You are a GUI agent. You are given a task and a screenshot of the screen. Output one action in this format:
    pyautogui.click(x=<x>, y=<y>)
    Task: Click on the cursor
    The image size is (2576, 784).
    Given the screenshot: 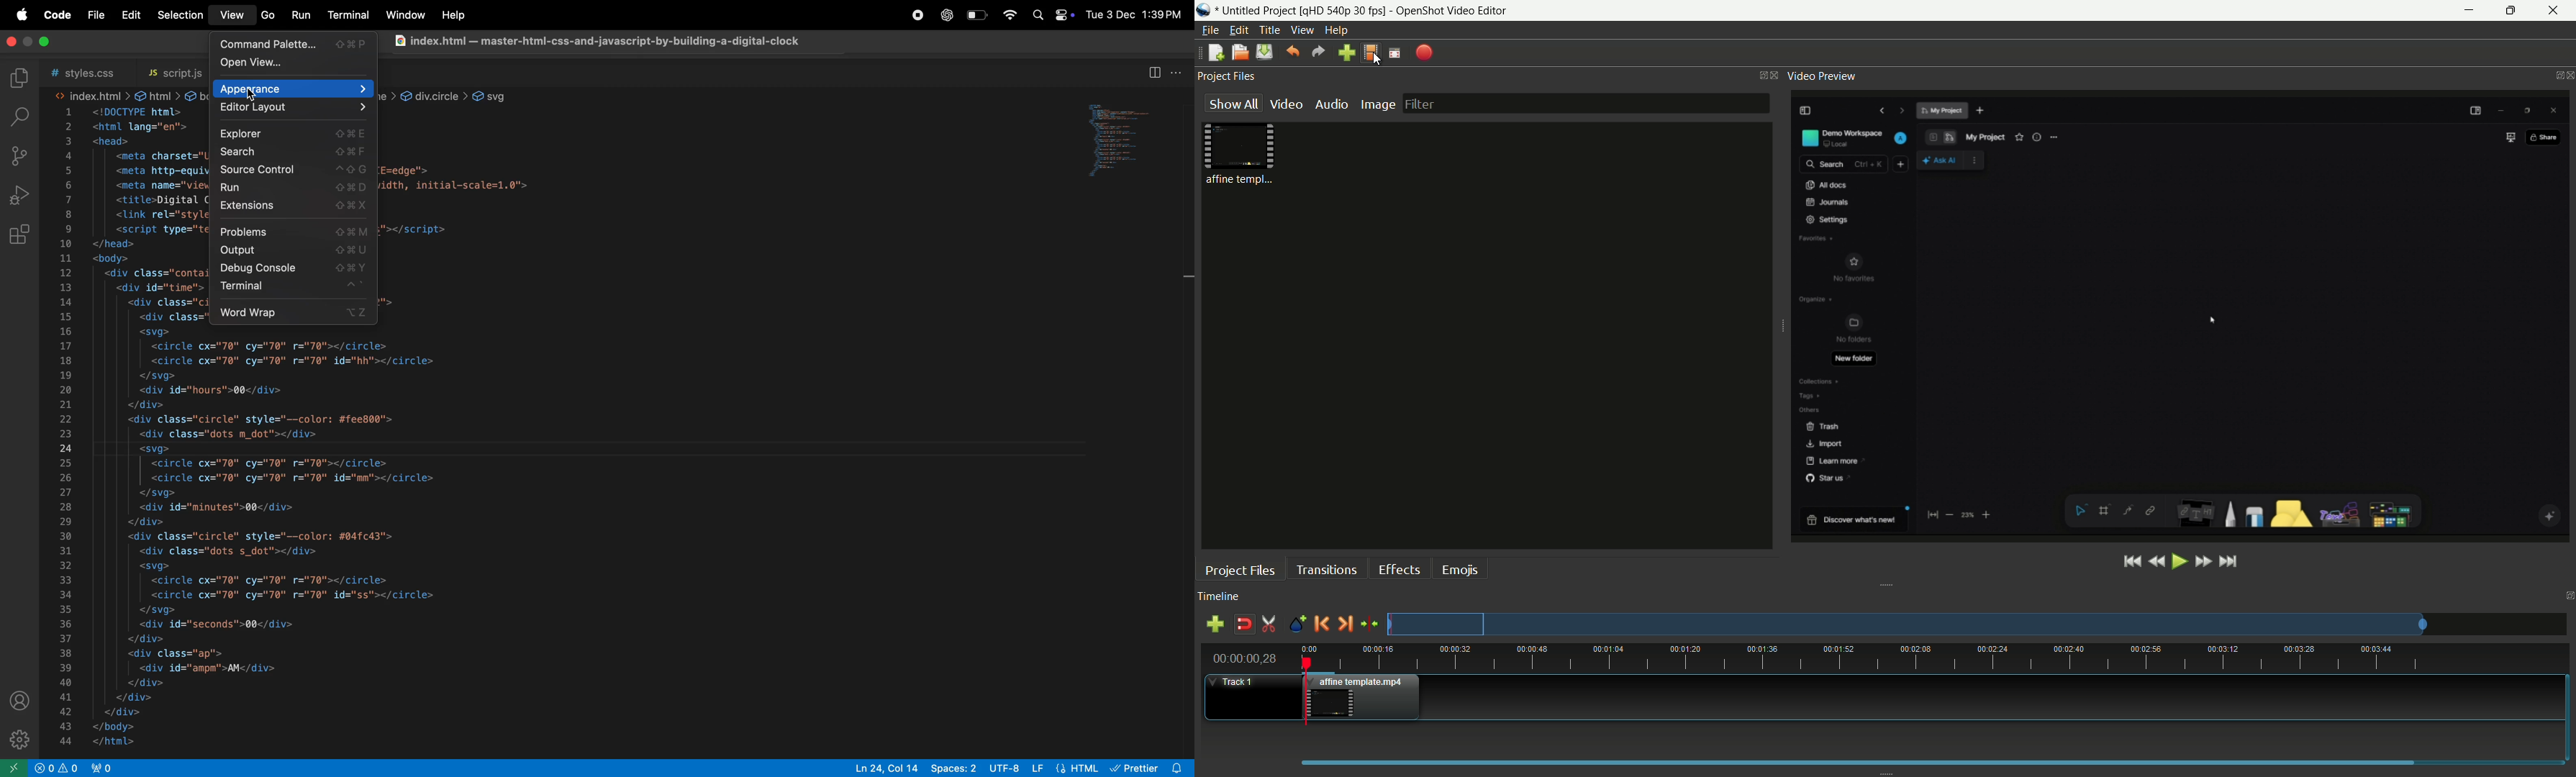 What is the action you would take?
    pyautogui.click(x=1379, y=63)
    